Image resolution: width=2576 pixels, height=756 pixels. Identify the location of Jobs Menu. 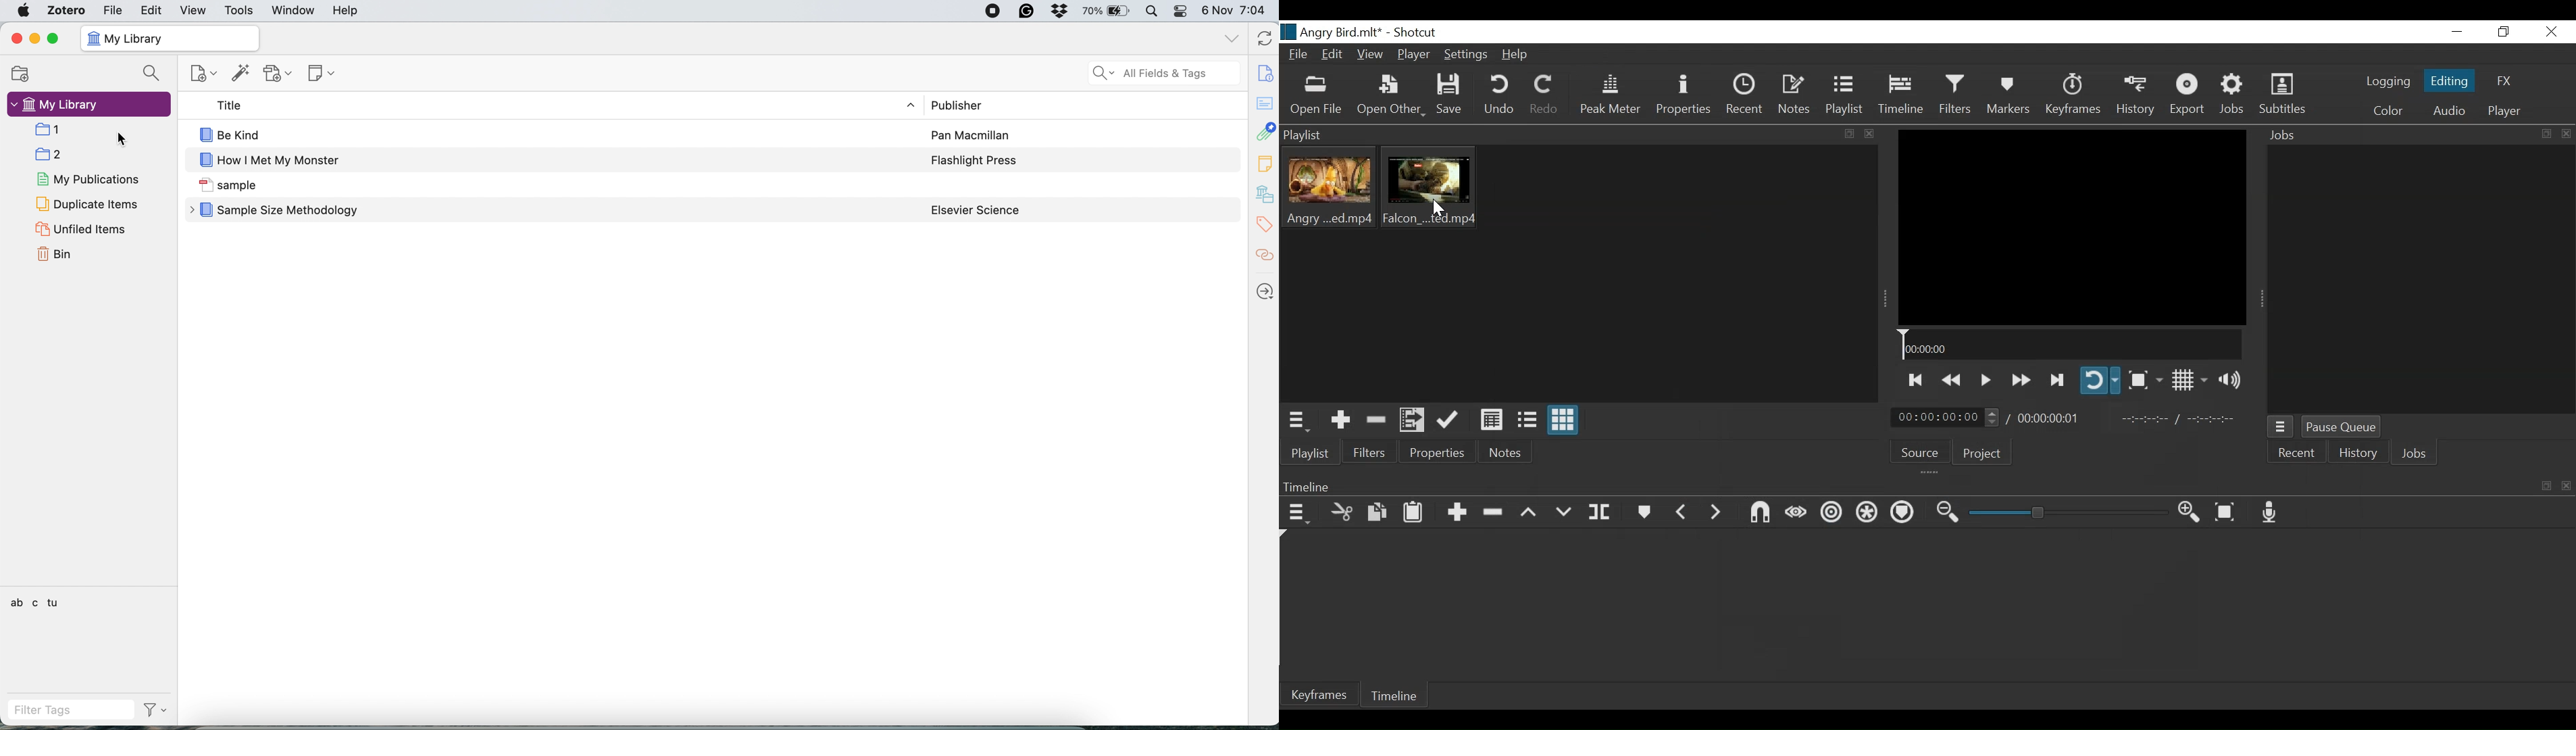
(2279, 428).